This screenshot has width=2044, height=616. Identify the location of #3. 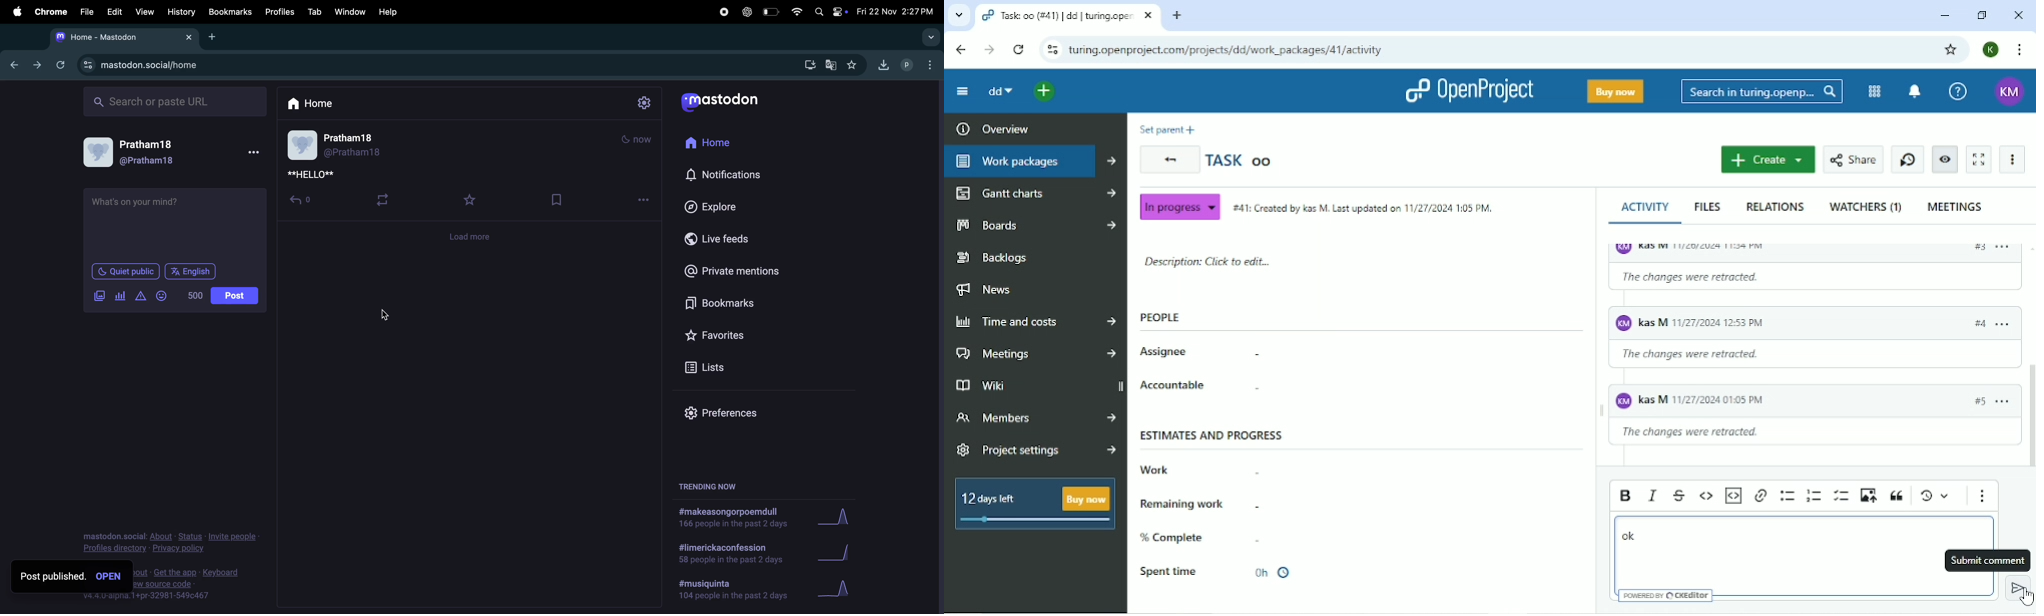
(1973, 328).